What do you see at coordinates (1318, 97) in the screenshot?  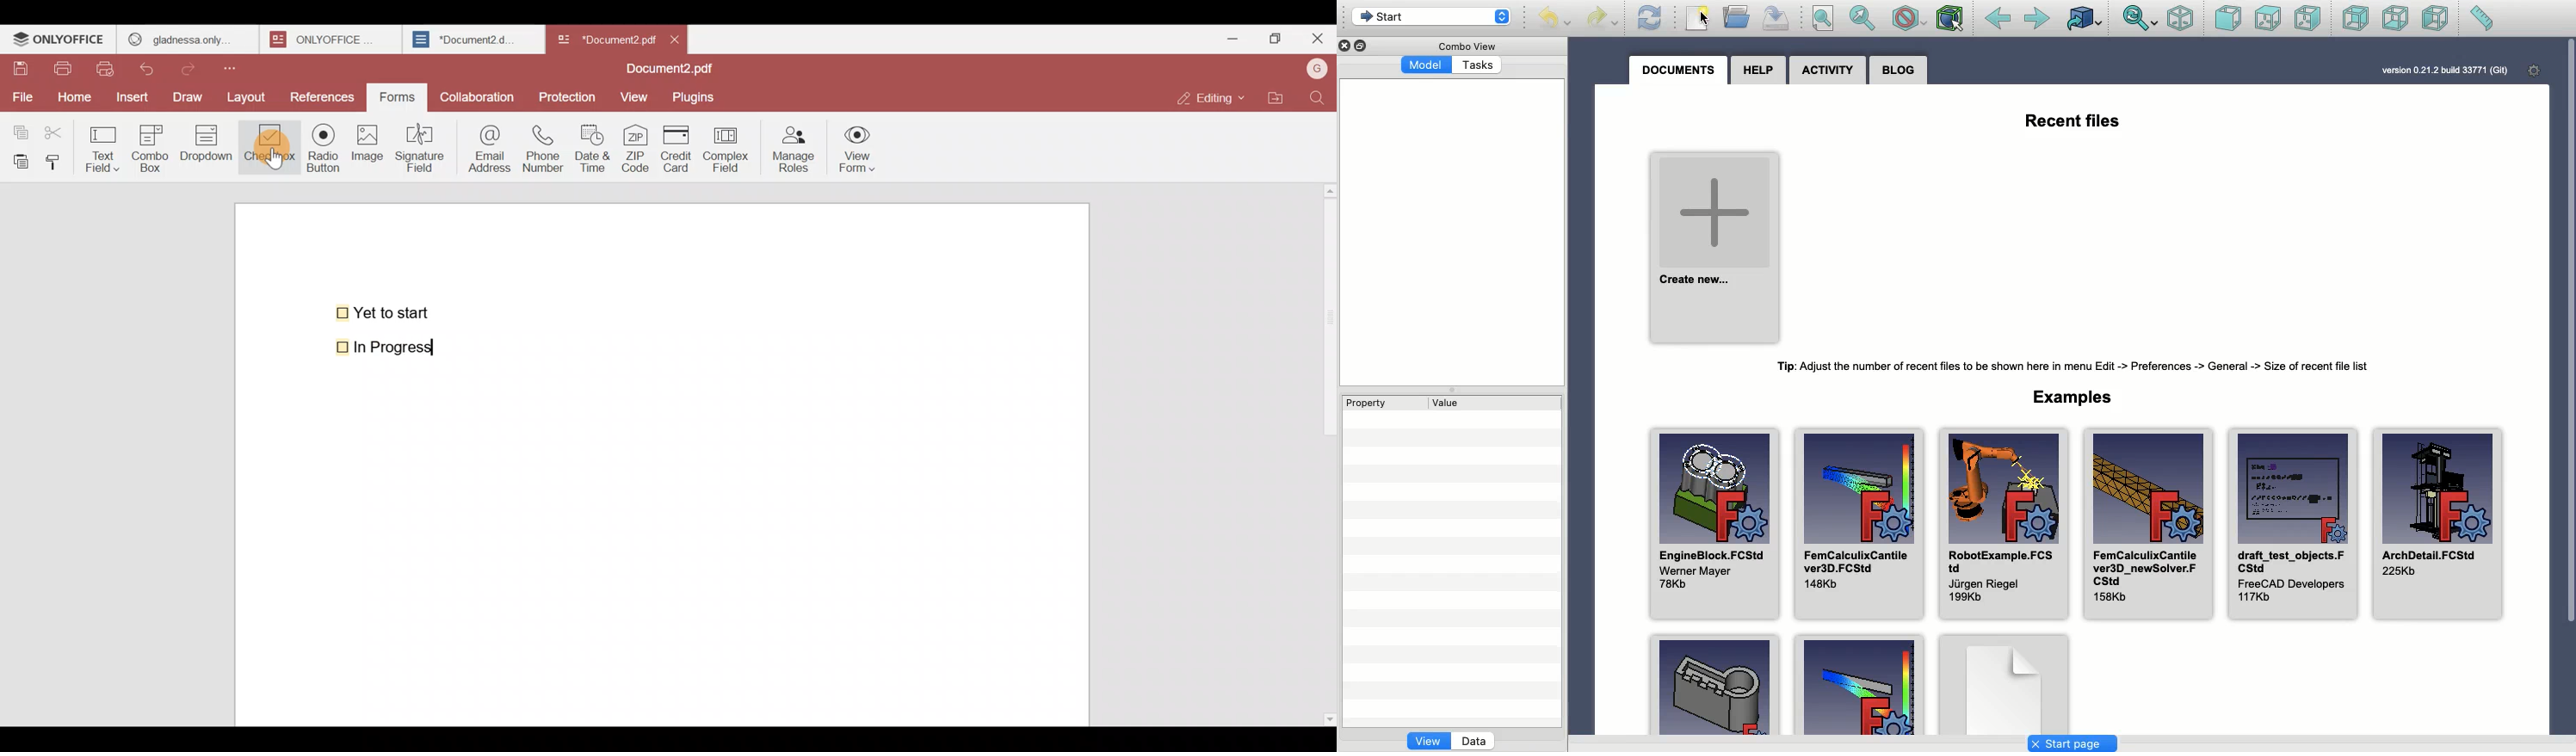 I see `Find` at bounding box center [1318, 97].